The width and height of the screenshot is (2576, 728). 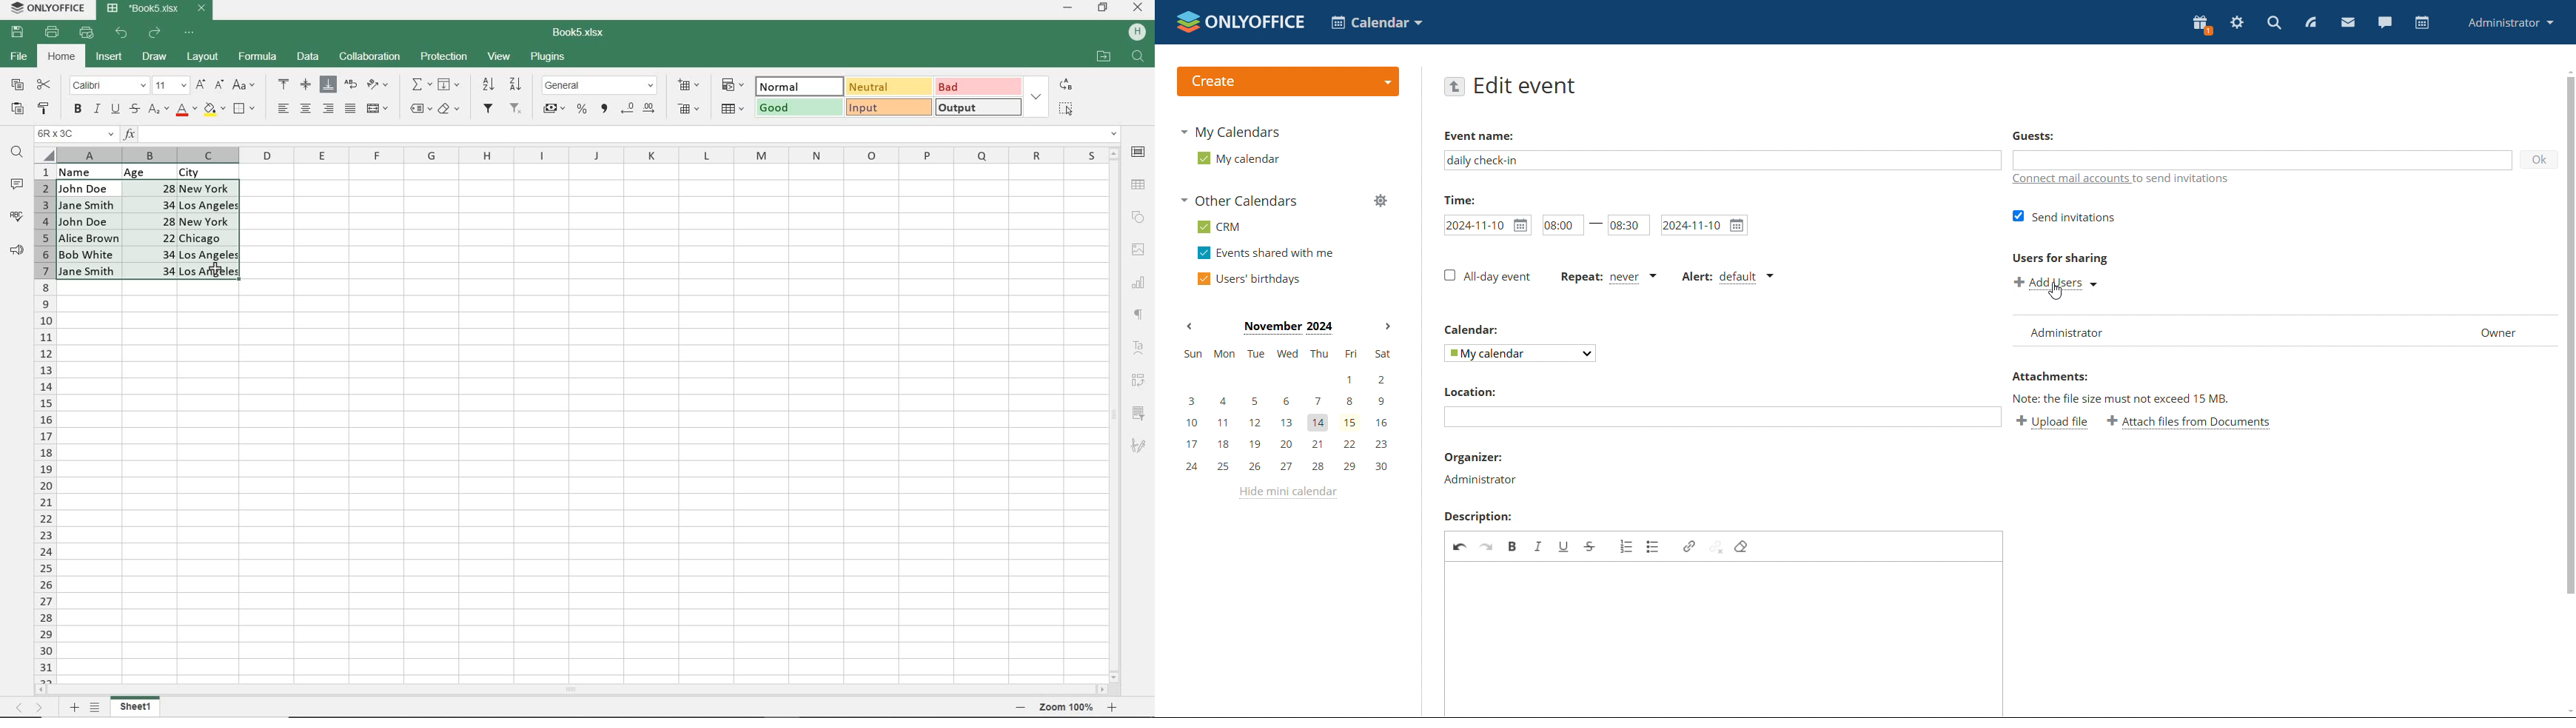 What do you see at coordinates (45, 423) in the screenshot?
I see `COLUMNS` at bounding box center [45, 423].